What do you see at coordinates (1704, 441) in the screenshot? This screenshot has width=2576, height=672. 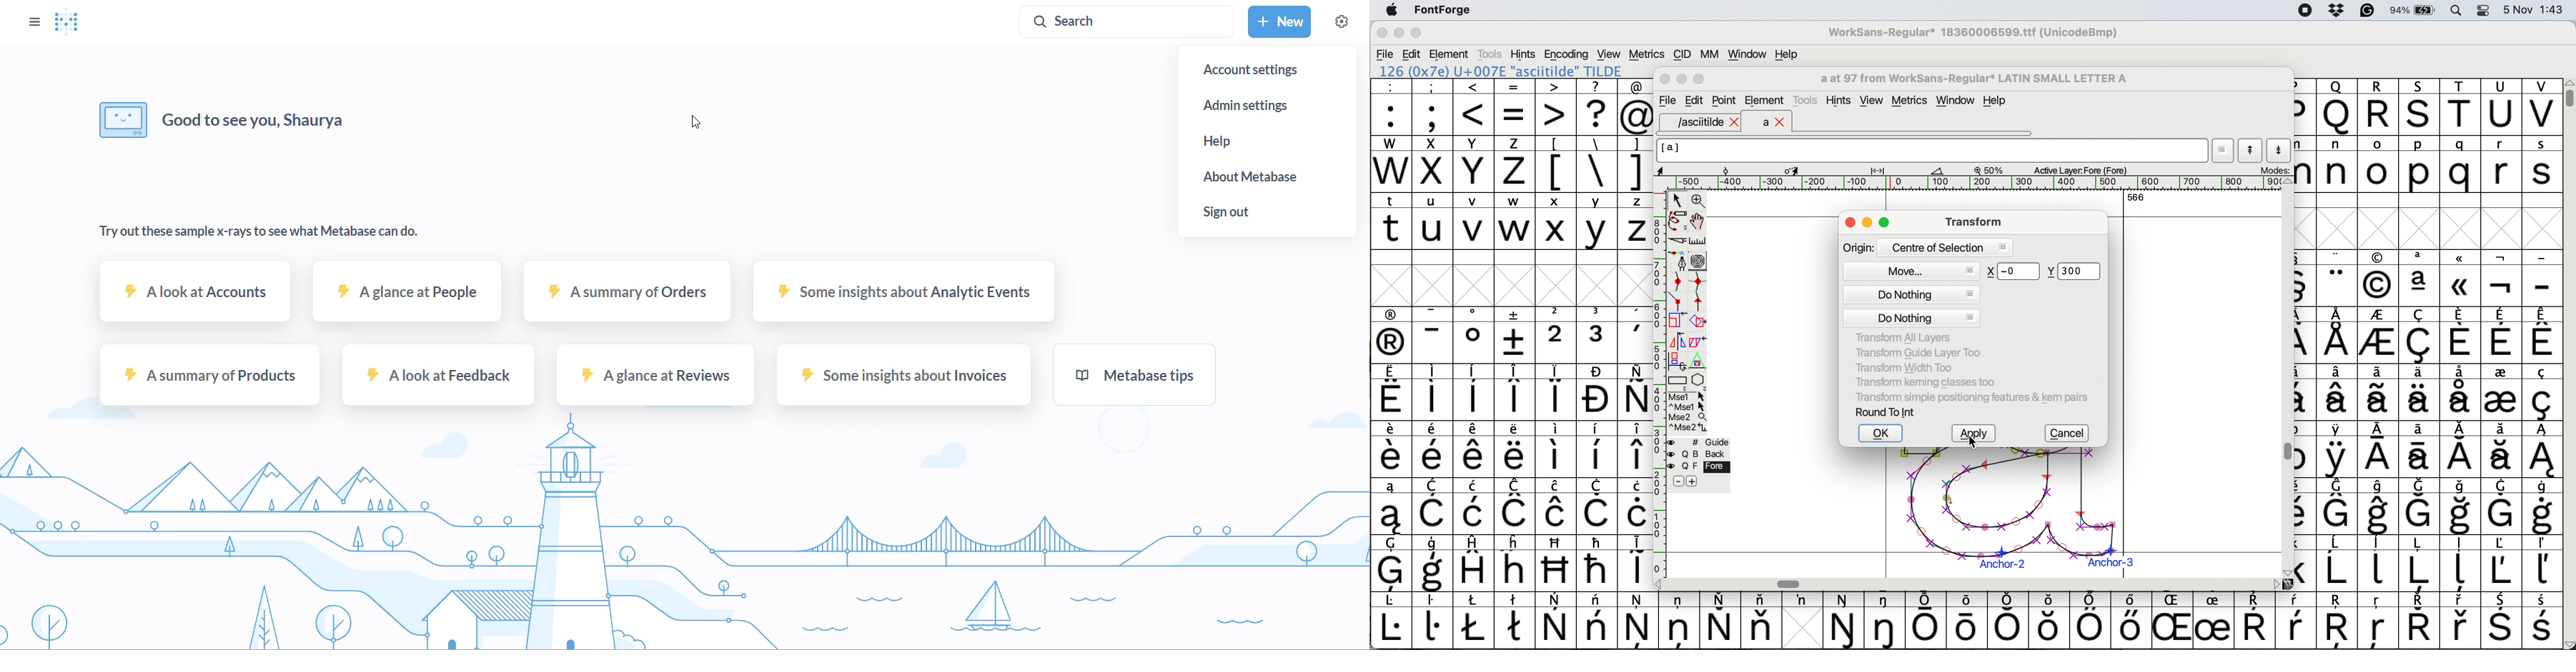 I see `guide` at bounding box center [1704, 441].